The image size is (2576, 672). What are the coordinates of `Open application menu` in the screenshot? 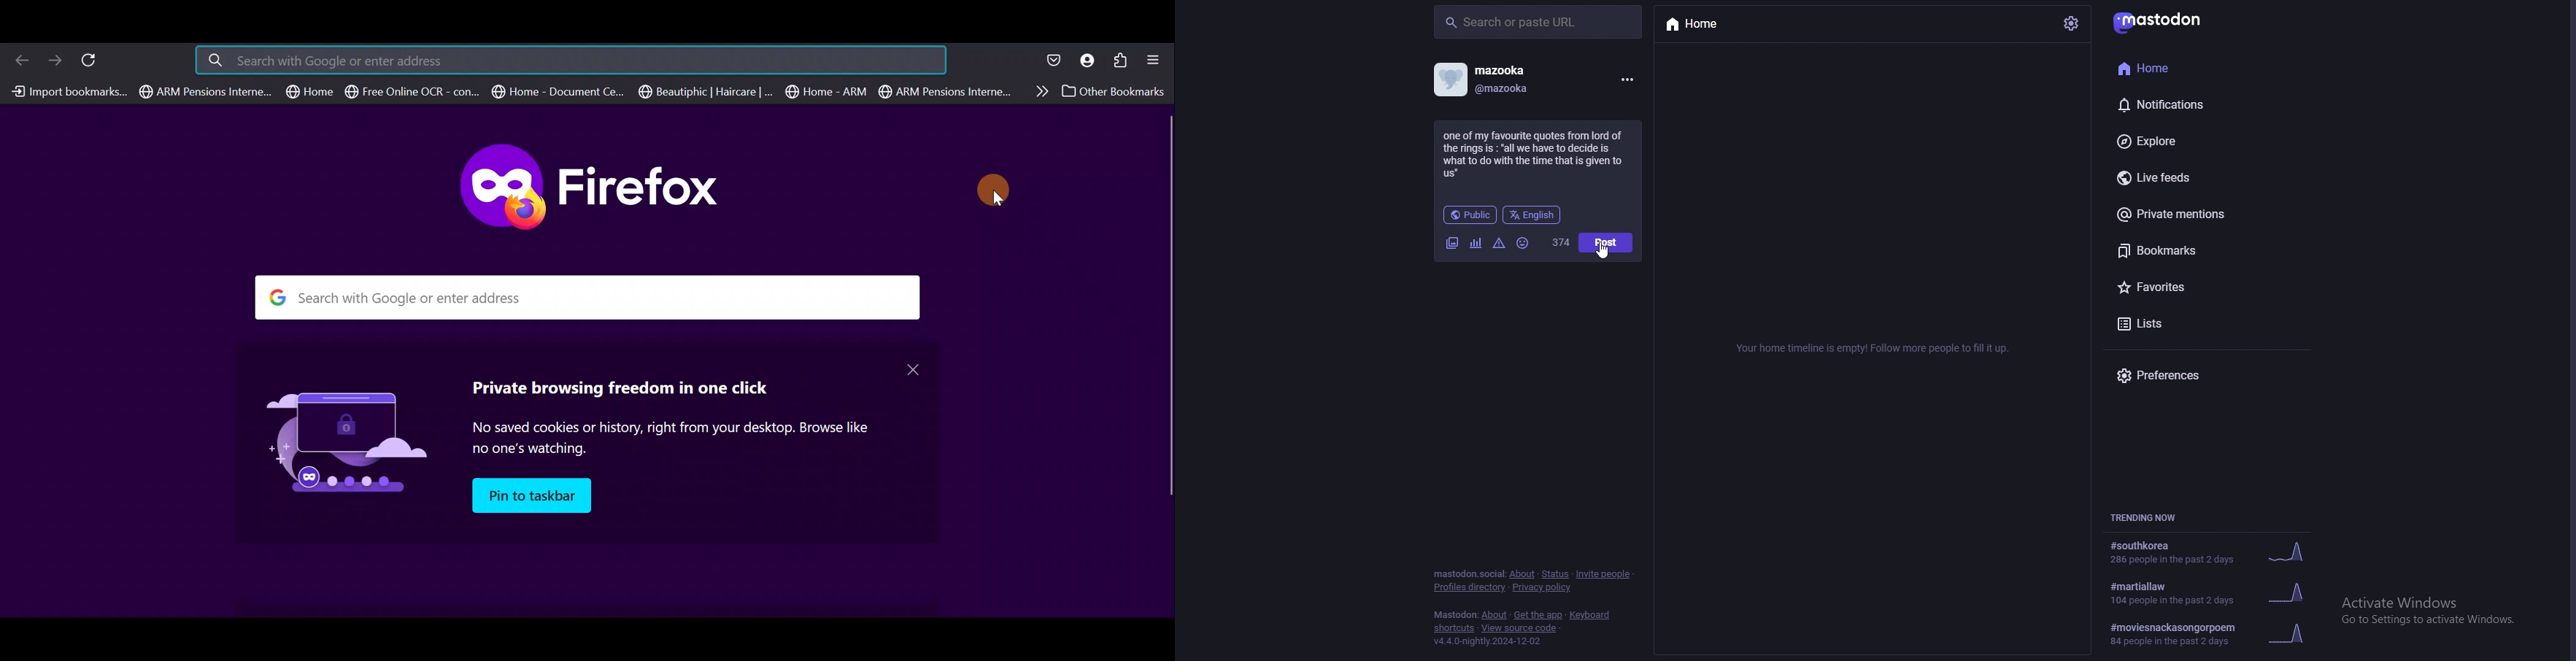 It's located at (1158, 60).